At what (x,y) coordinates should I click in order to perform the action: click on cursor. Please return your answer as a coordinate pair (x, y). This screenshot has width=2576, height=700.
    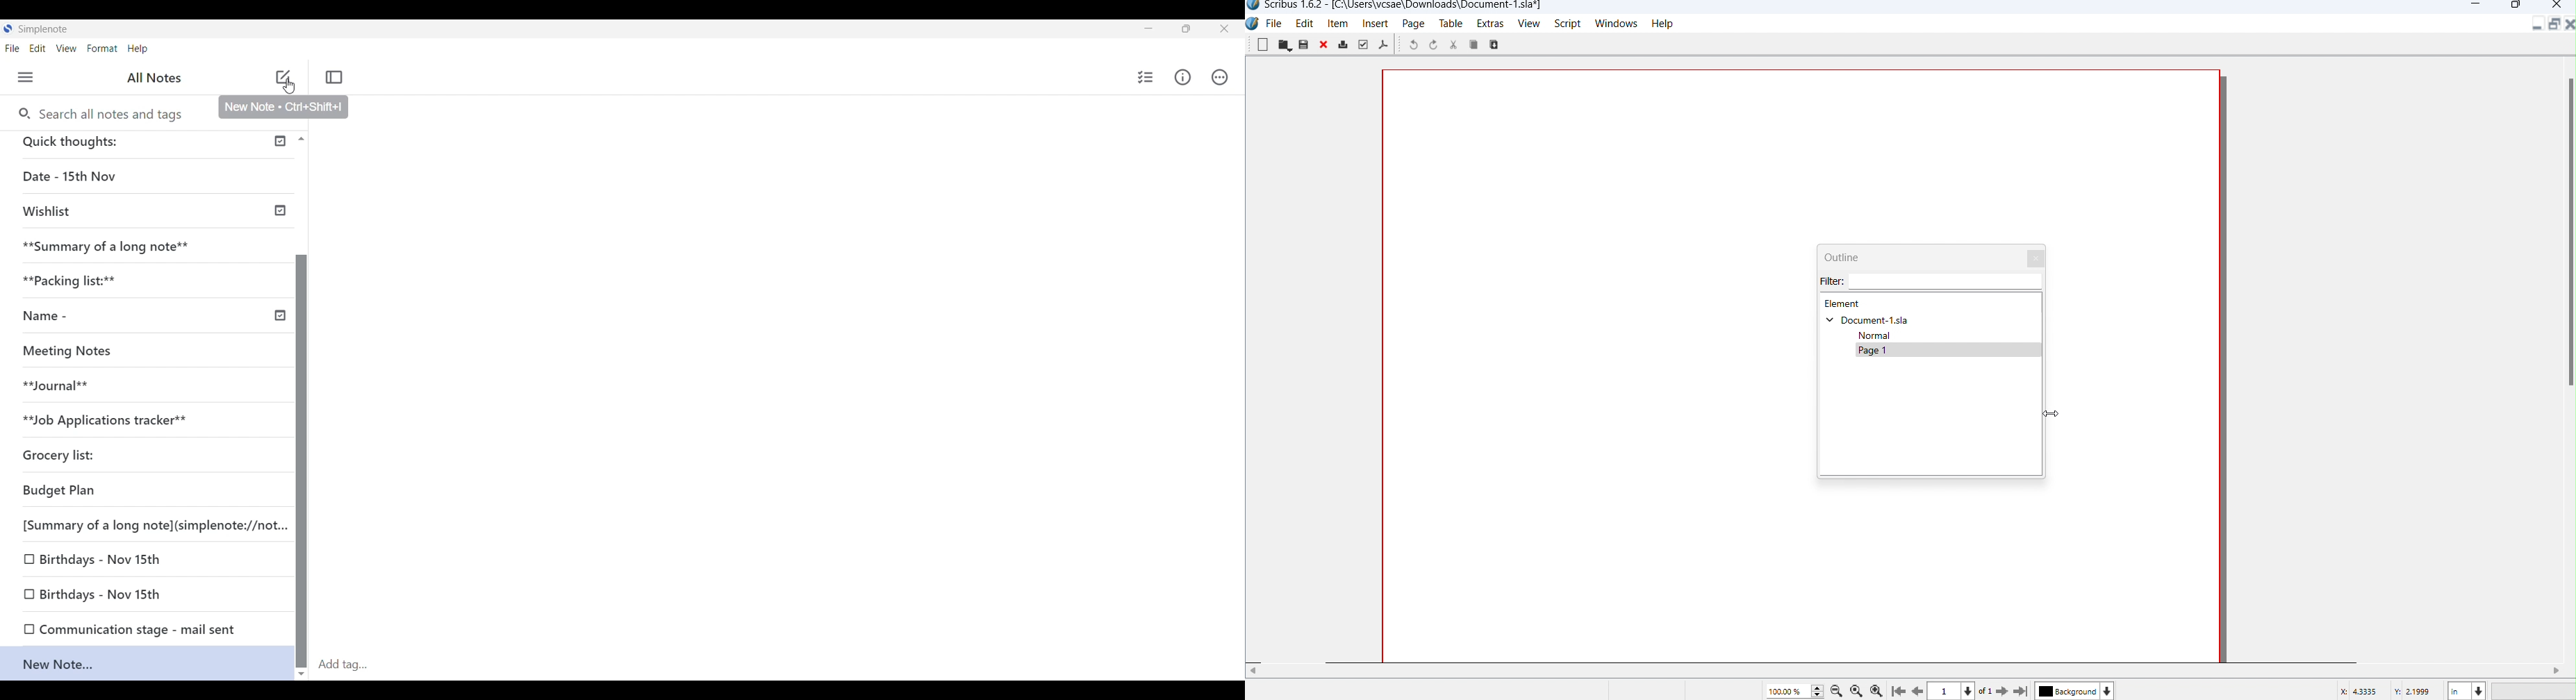
    Looking at the image, I should click on (2051, 415).